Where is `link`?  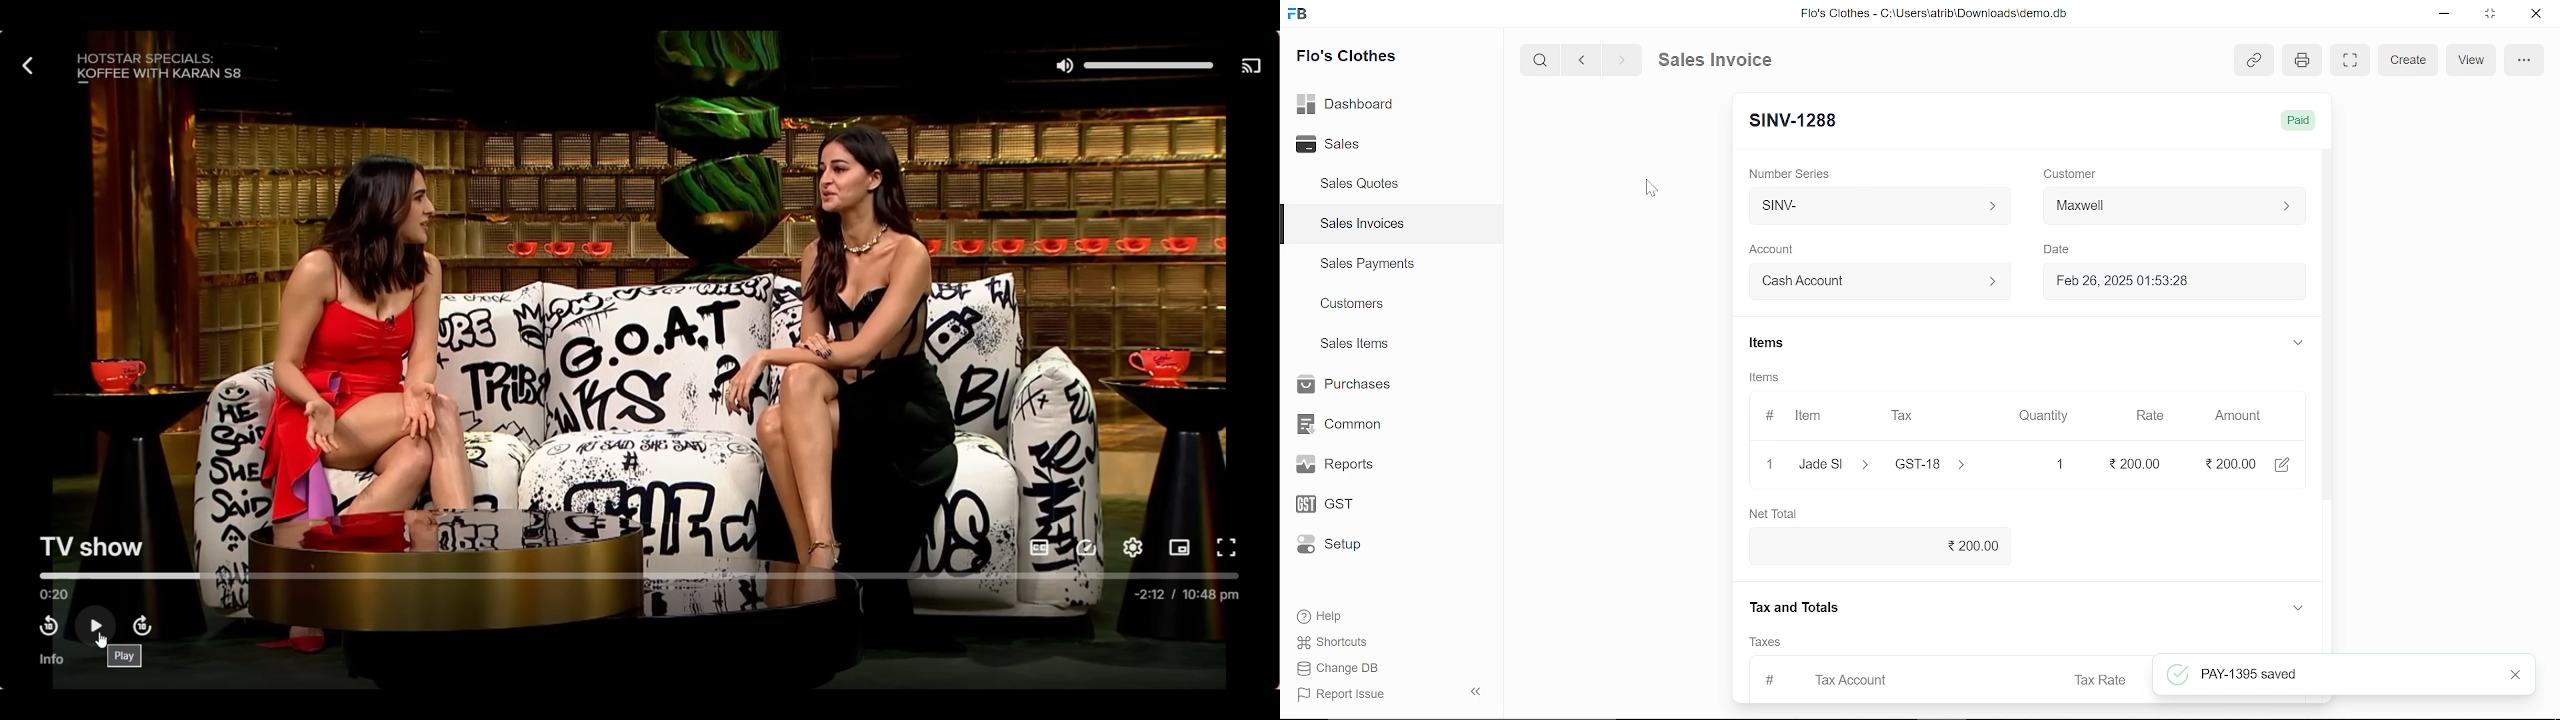
link is located at coordinates (2253, 61).